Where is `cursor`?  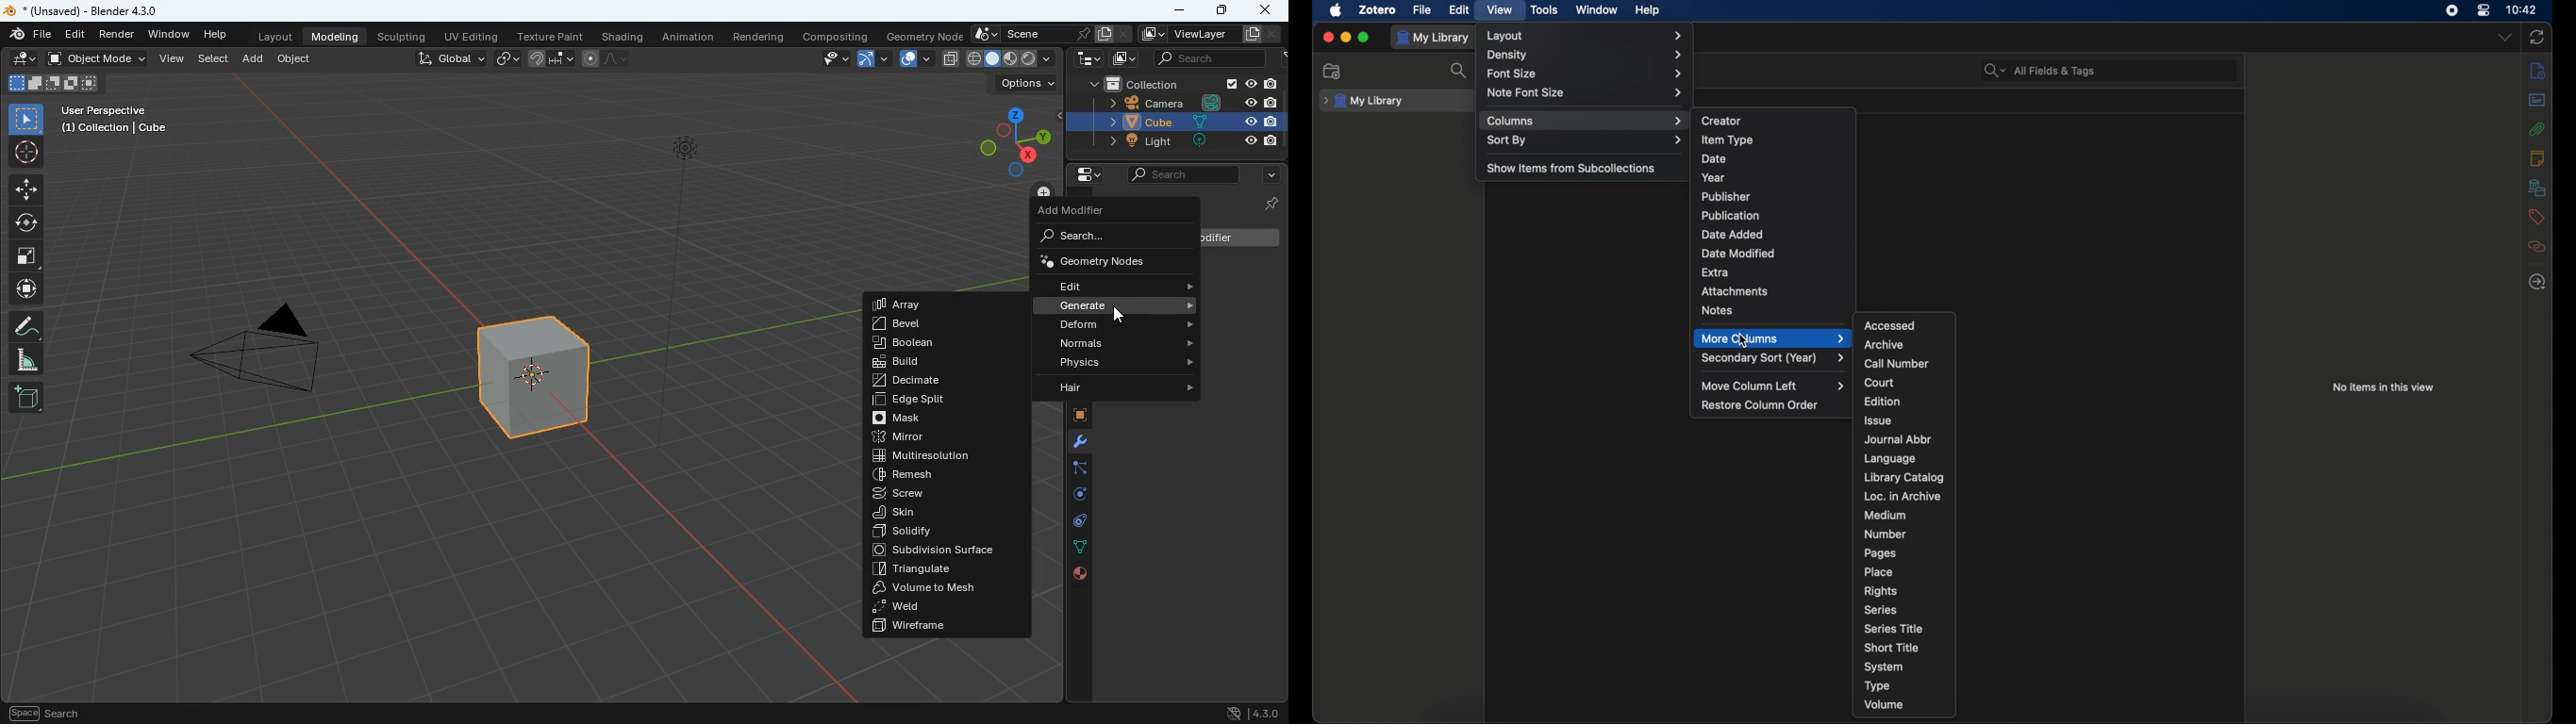 cursor is located at coordinates (1120, 318).